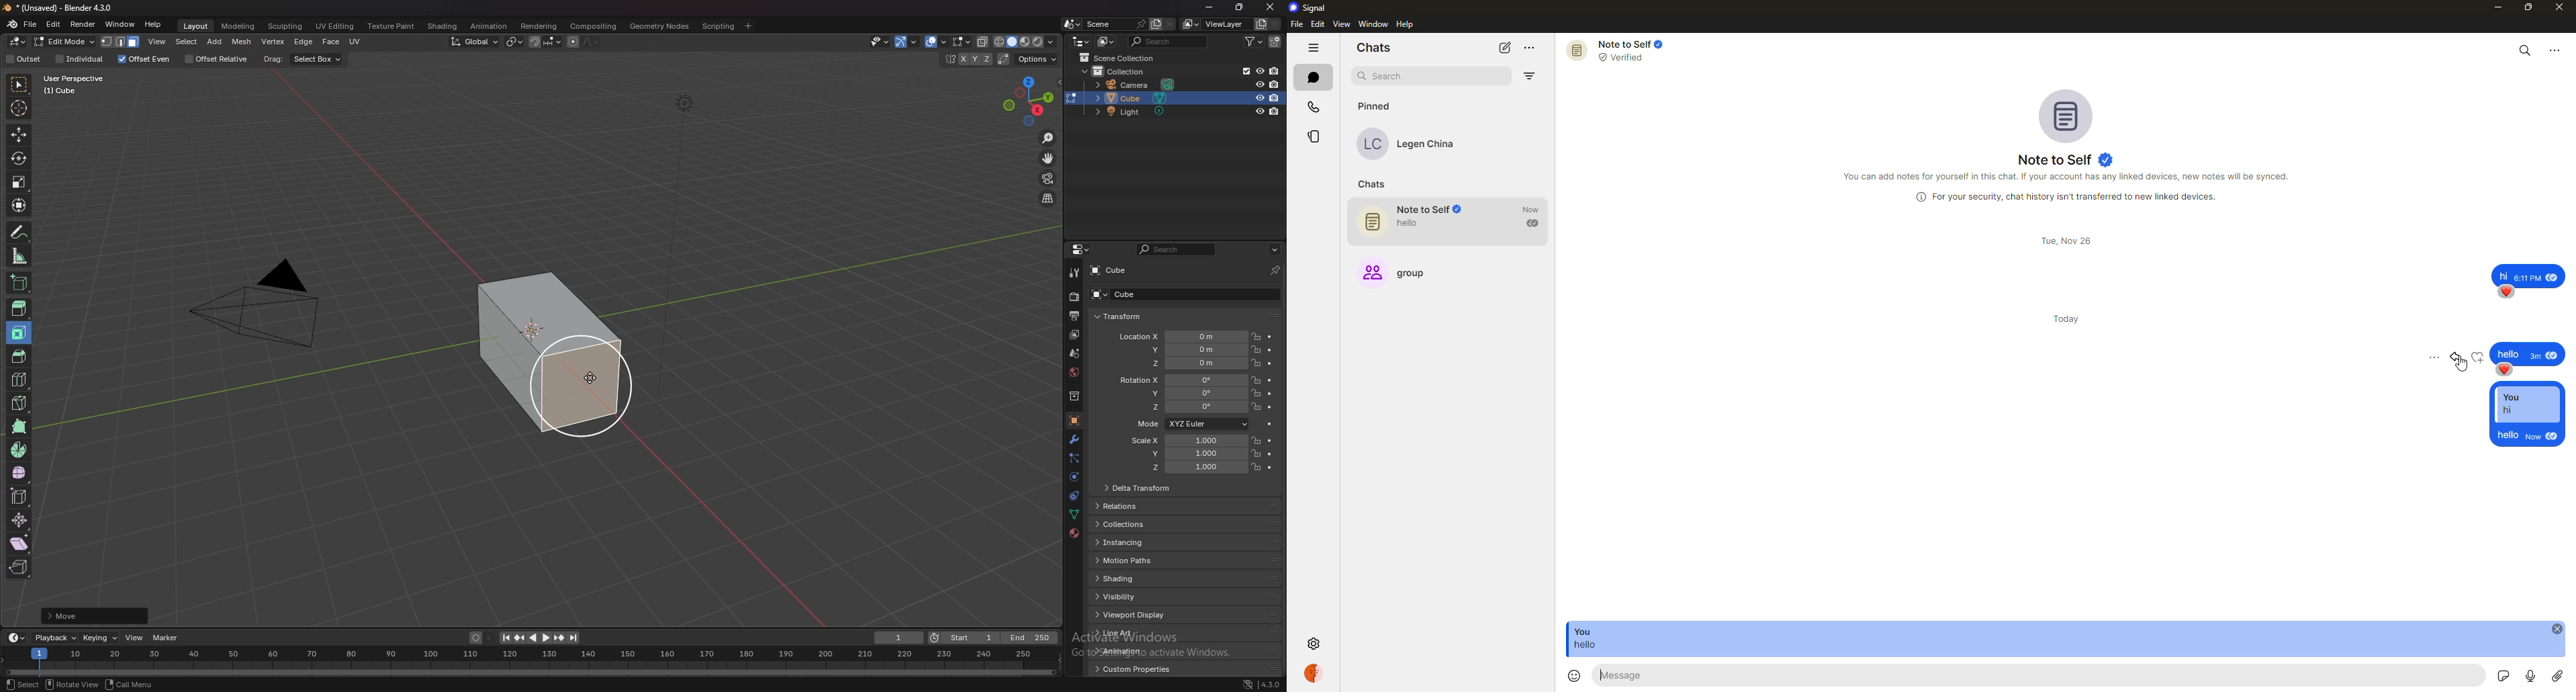  Describe the element at coordinates (1031, 638) in the screenshot. I see `end` at that location.